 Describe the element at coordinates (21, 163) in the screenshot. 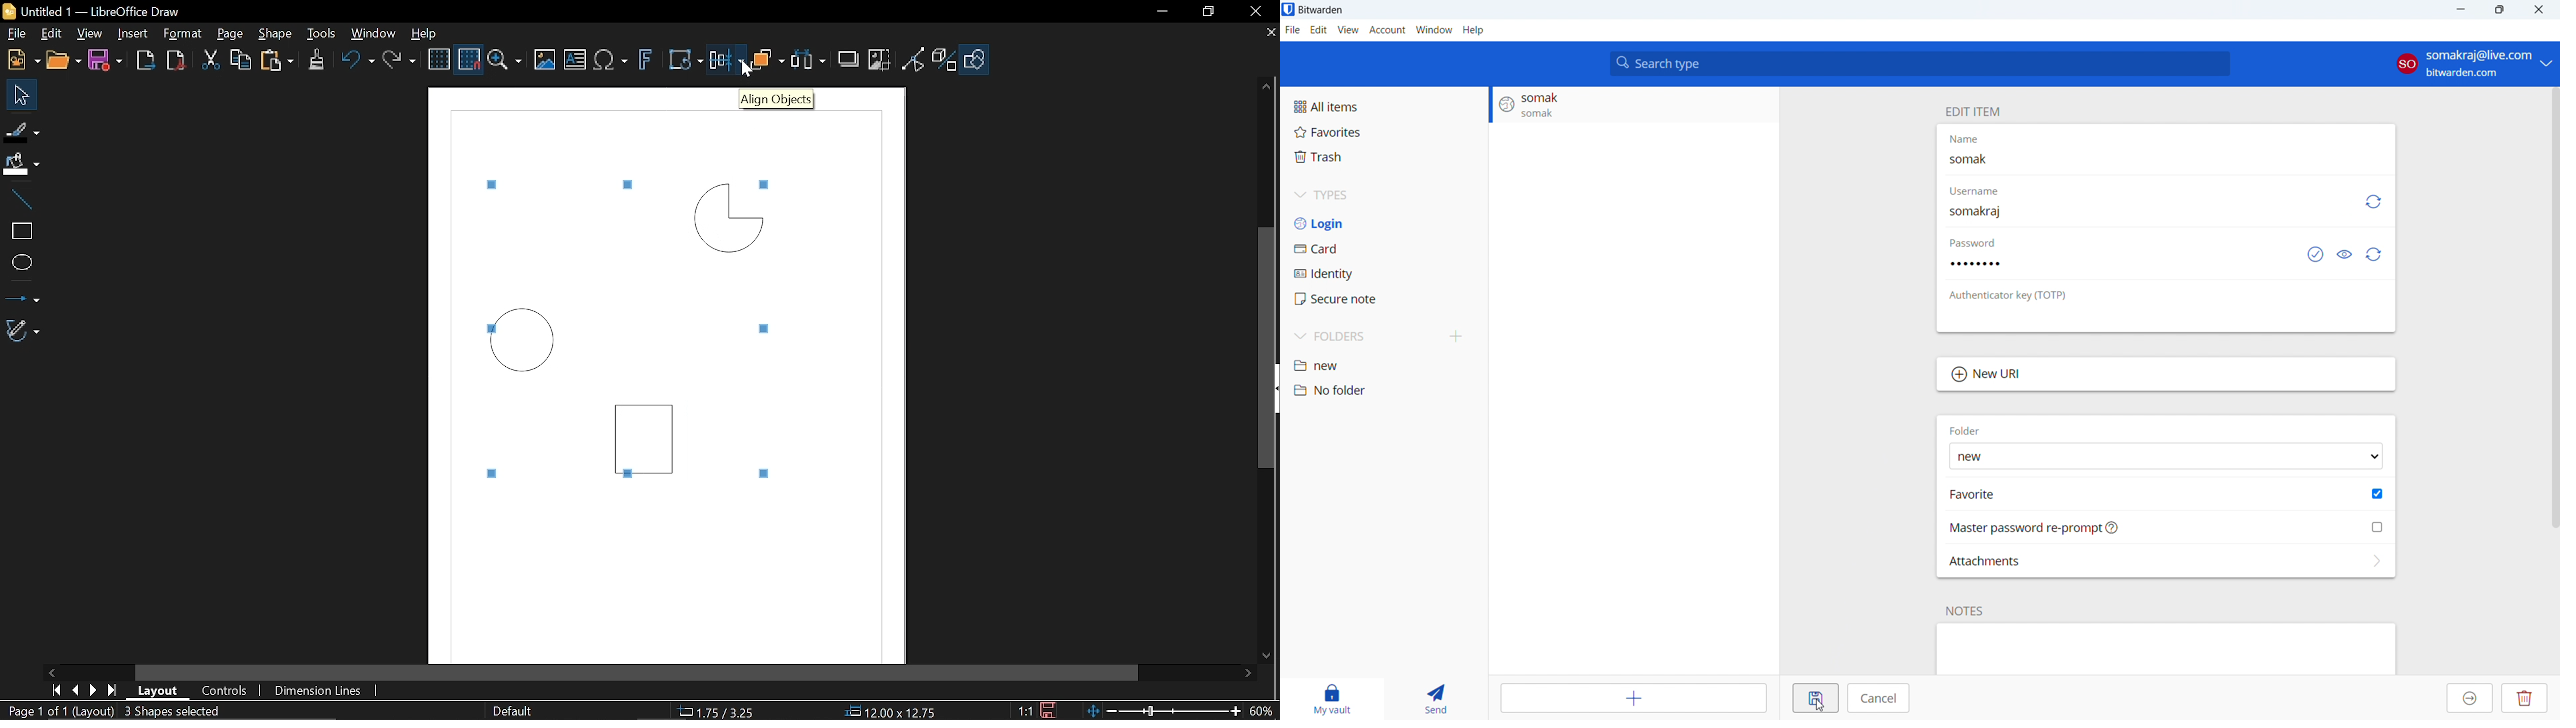

I see `Fill color` at that location.